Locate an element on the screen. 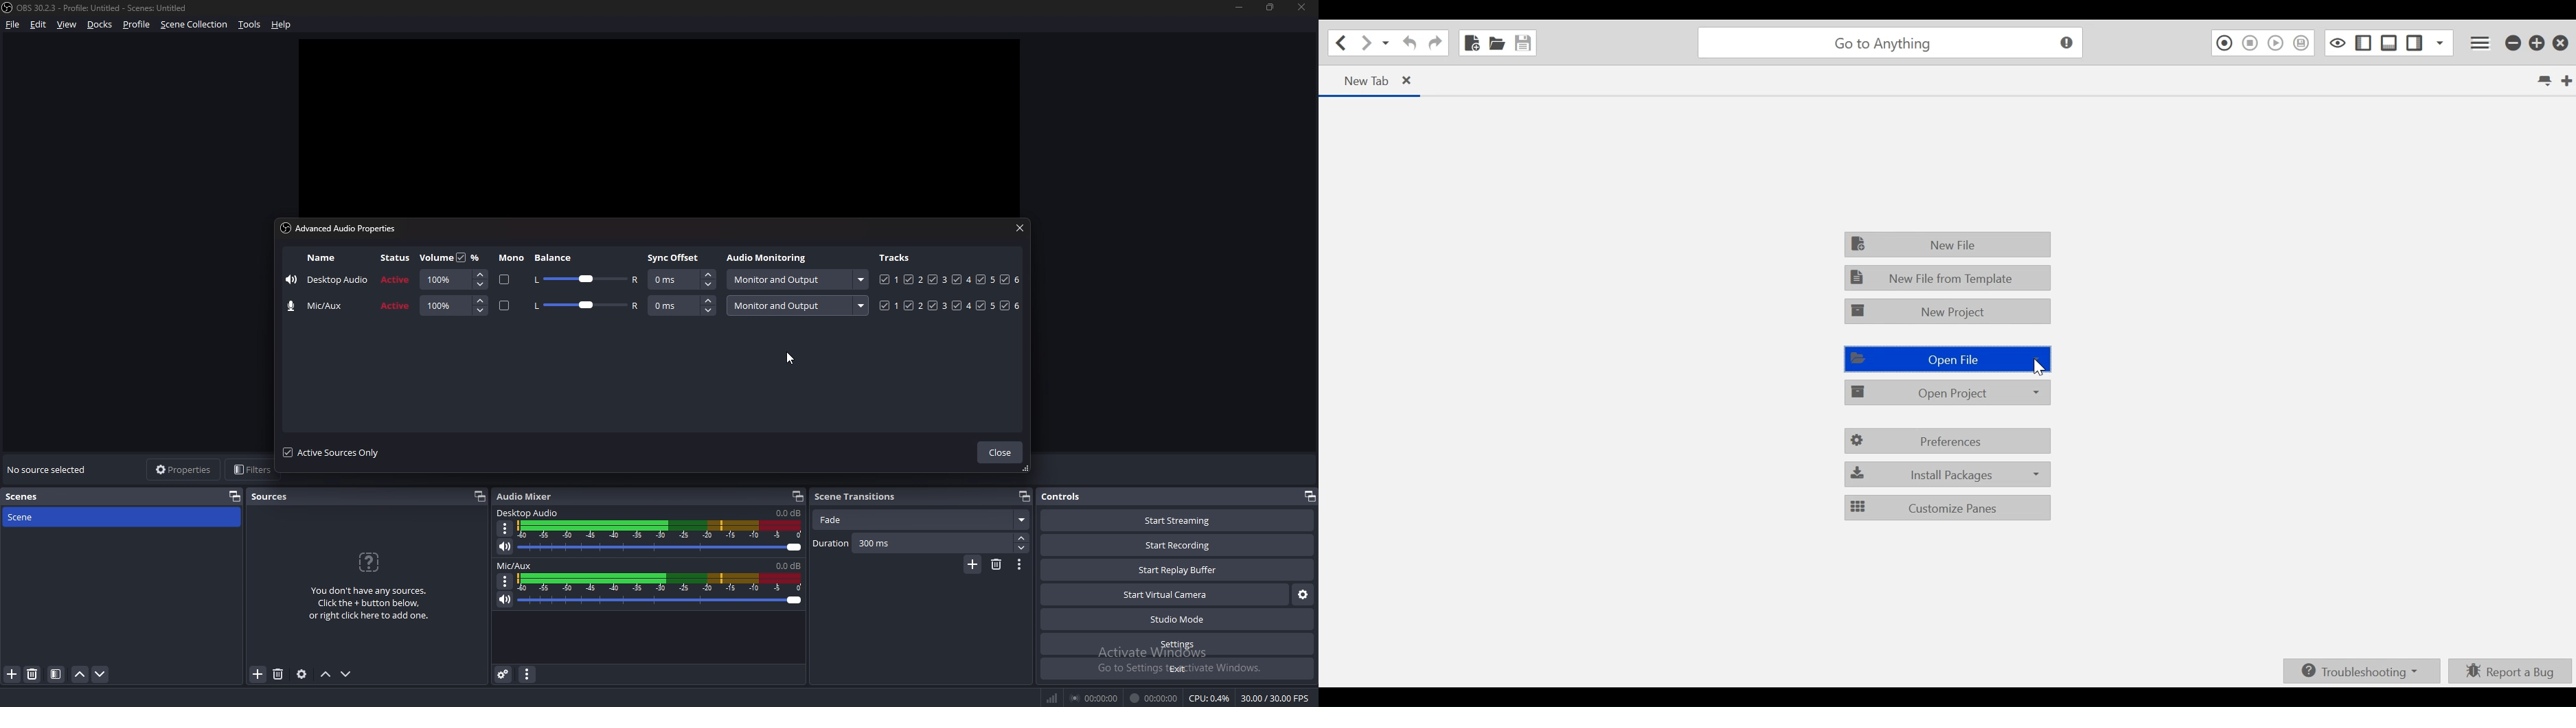  filter is located at coordinates (56, 674).